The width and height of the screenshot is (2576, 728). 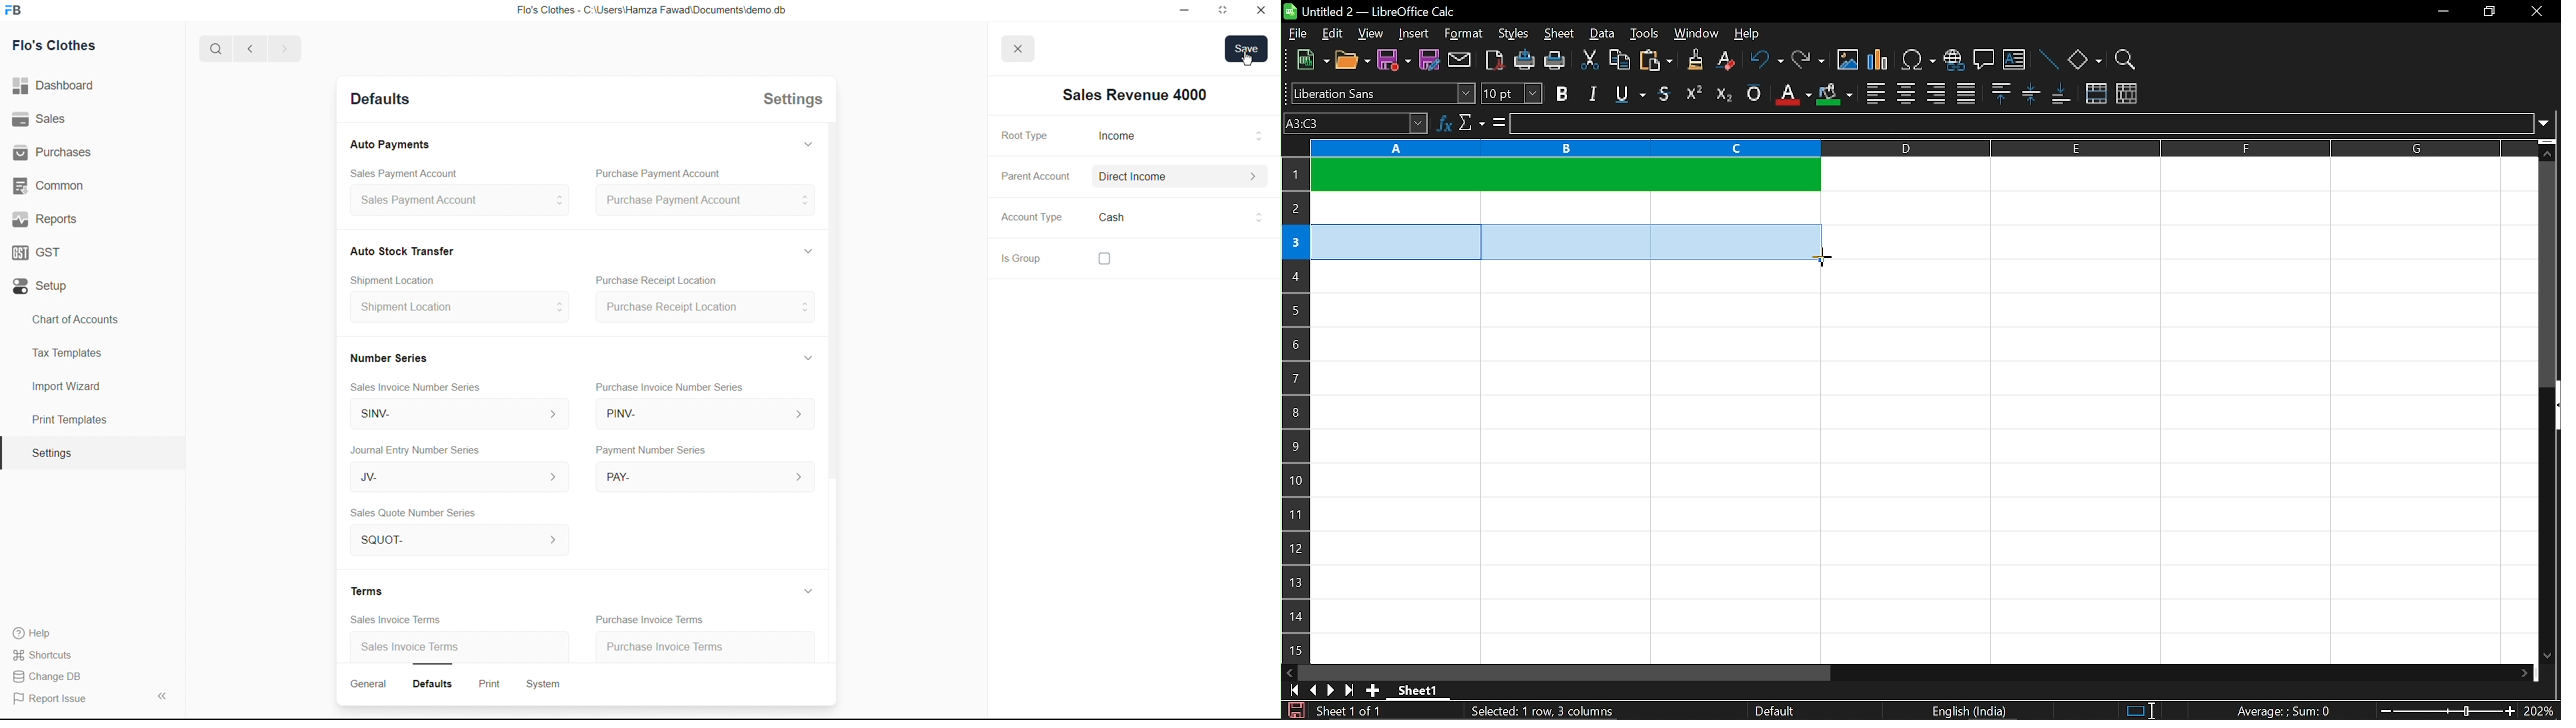 What do you see at coordinates (1034, 175) in the screenshot?
I see `Parent Account` at bounding box center [1034, 175].